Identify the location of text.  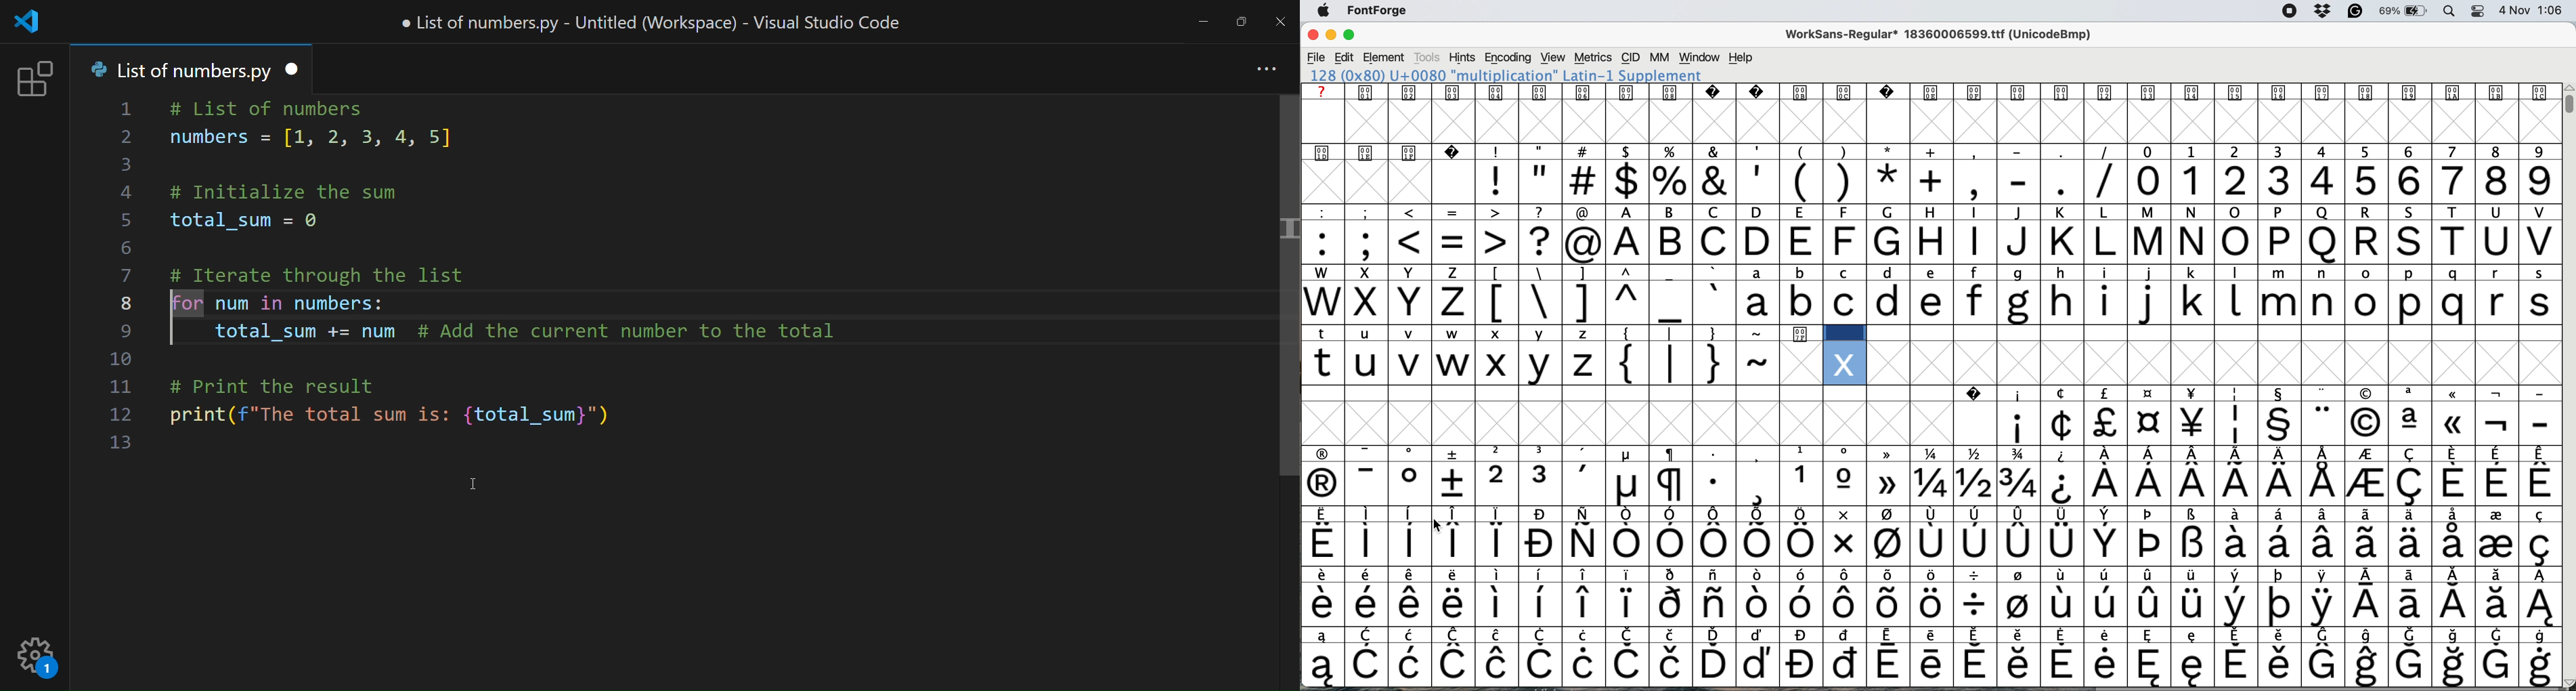
(1928, 92).